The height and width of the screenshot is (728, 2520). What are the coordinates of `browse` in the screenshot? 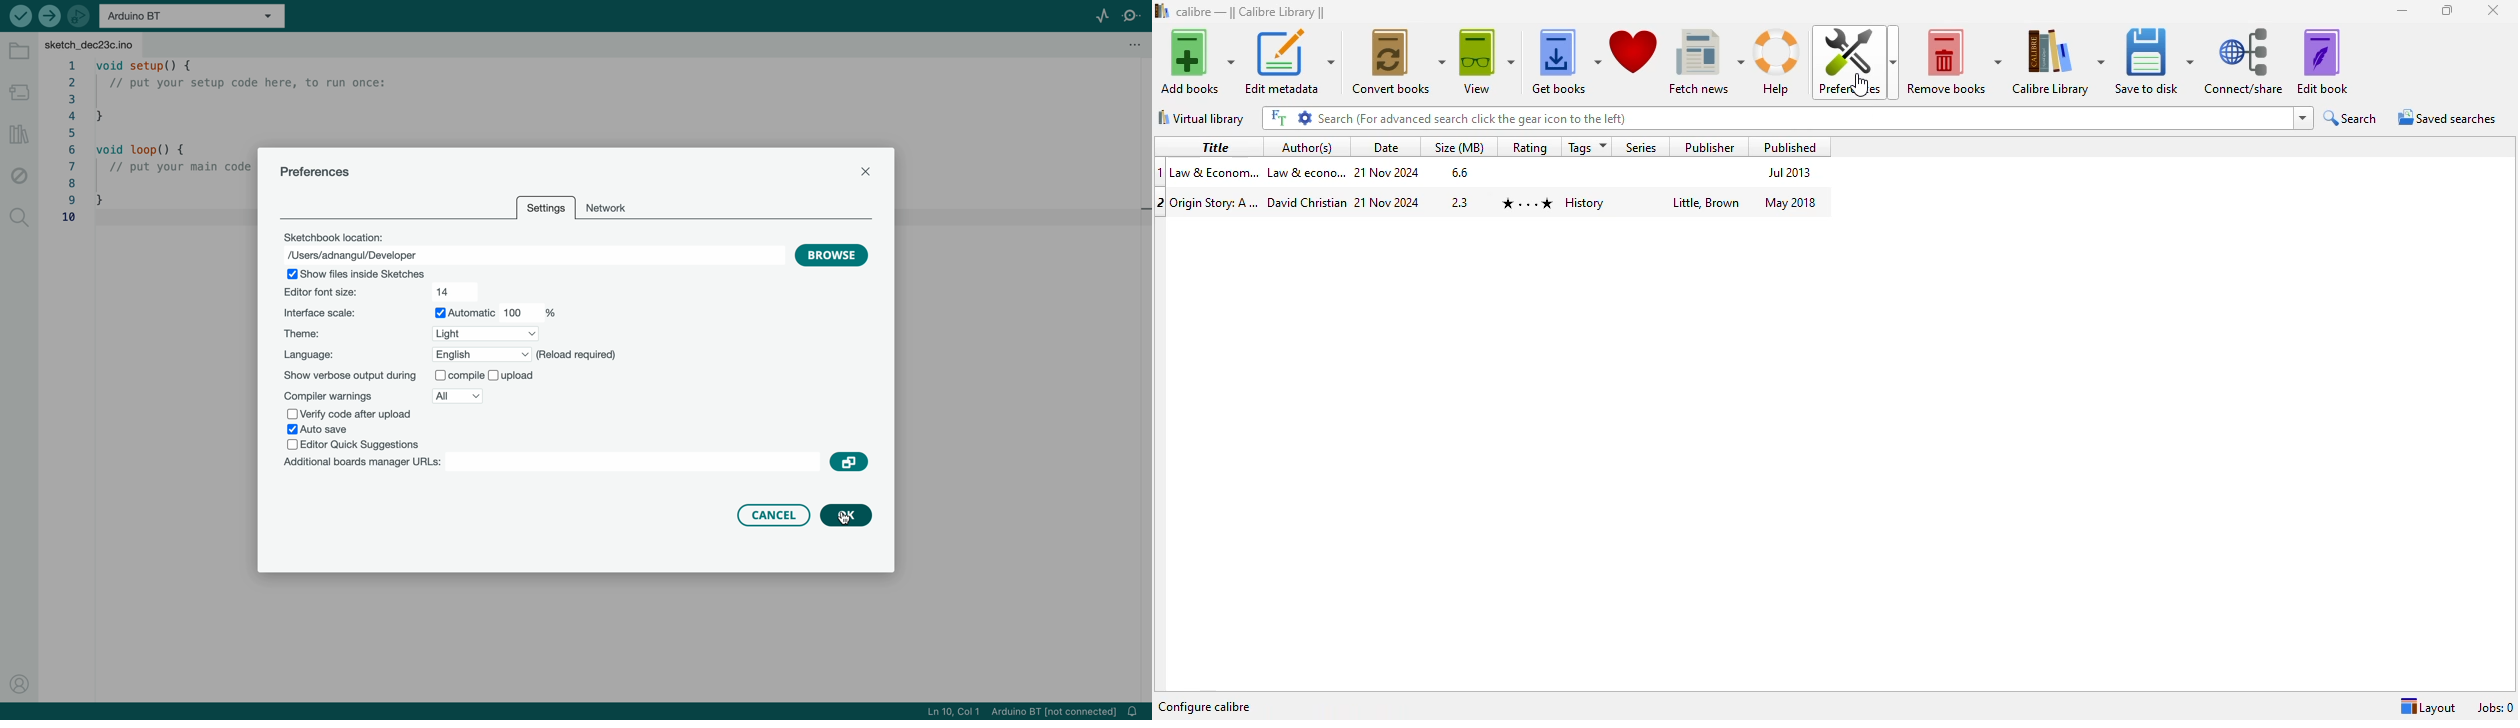 It's located at (837, 255).